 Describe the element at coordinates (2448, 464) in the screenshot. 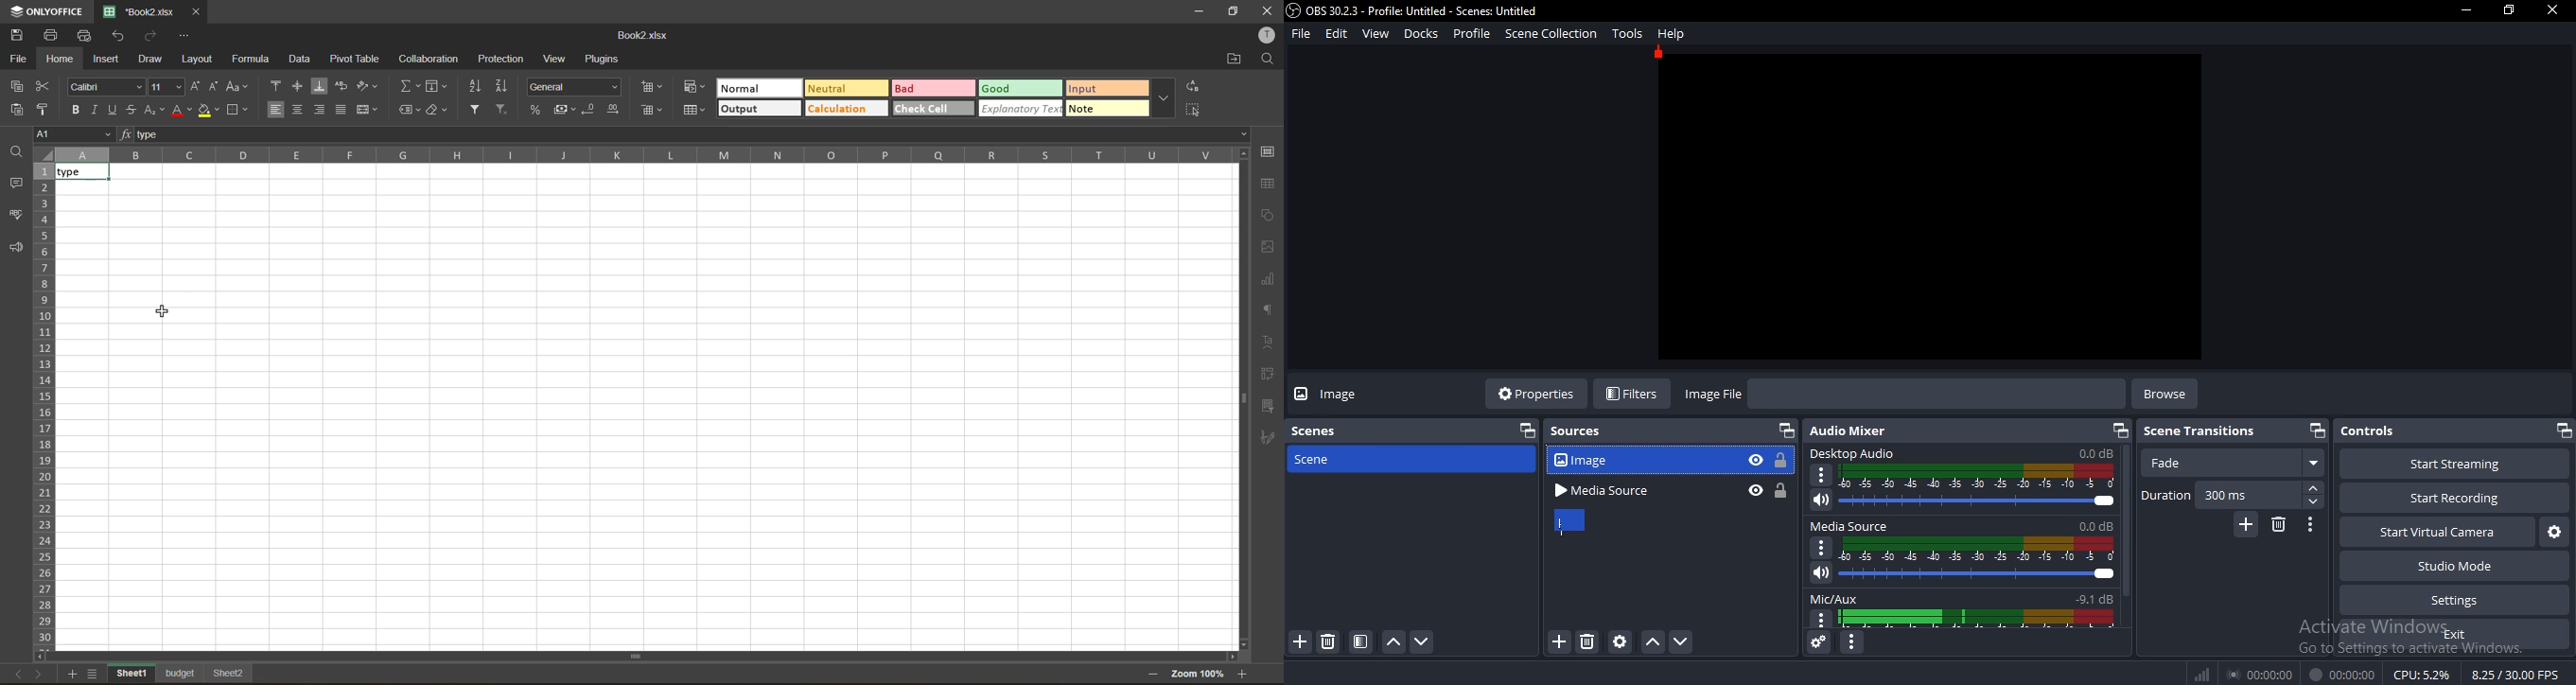

I see `start streaming` at that location.